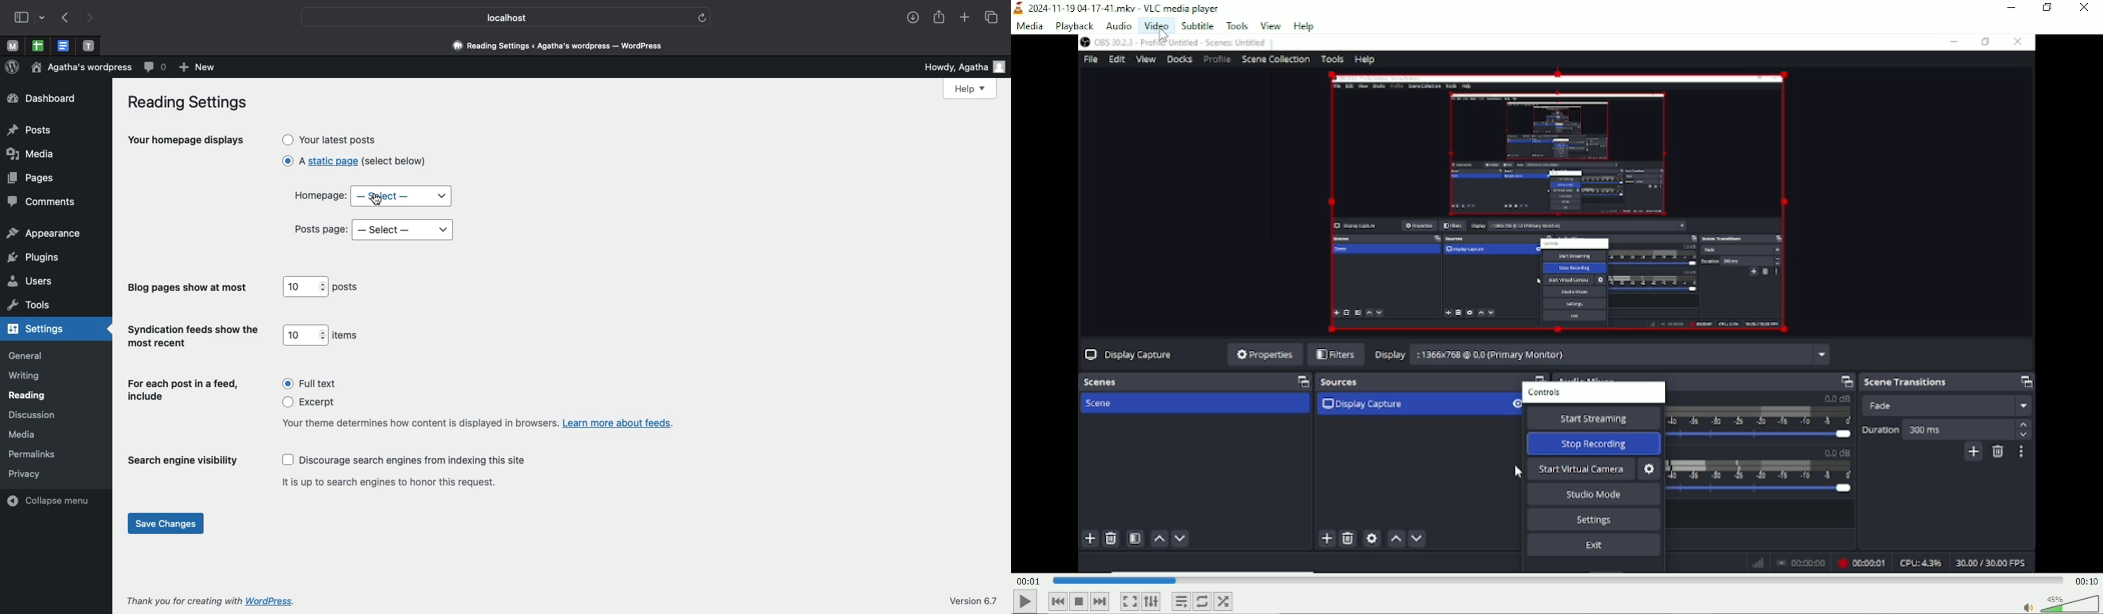 This screenshot has width=2128, height=616. I want to click on reading, so click(28, 396).